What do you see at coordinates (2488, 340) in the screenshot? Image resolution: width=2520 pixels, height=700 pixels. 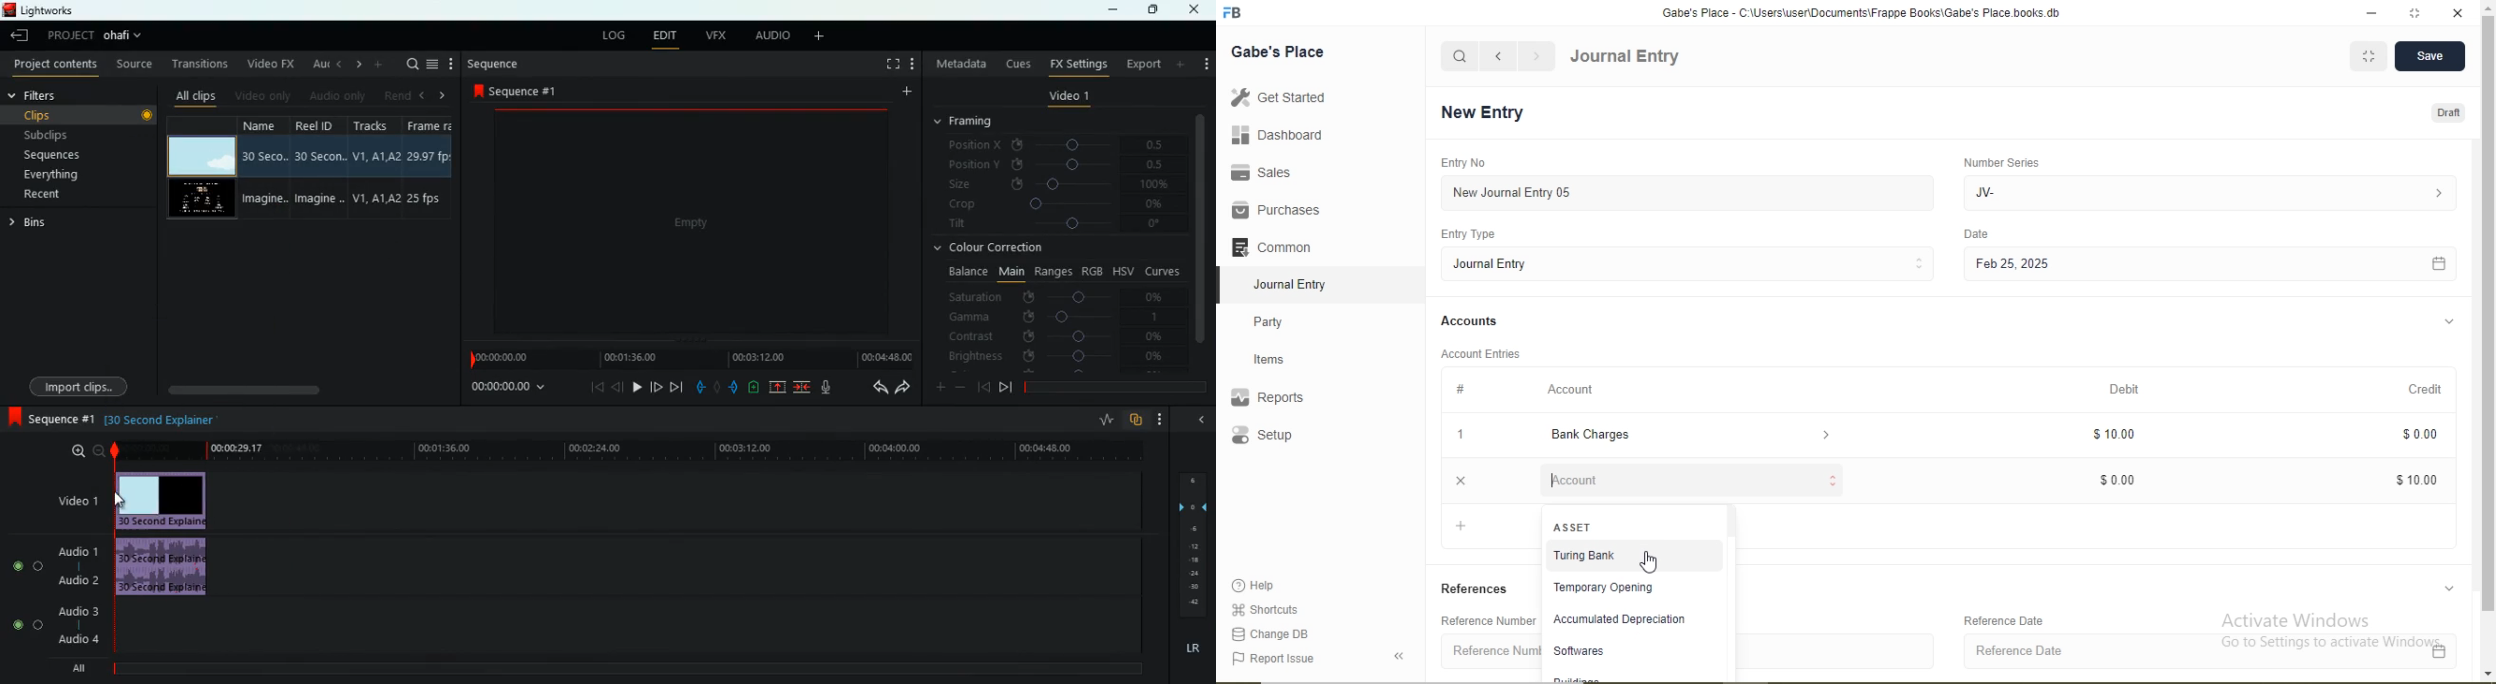 I see `vertical scroll bar` at bounding box center [2488, 340].